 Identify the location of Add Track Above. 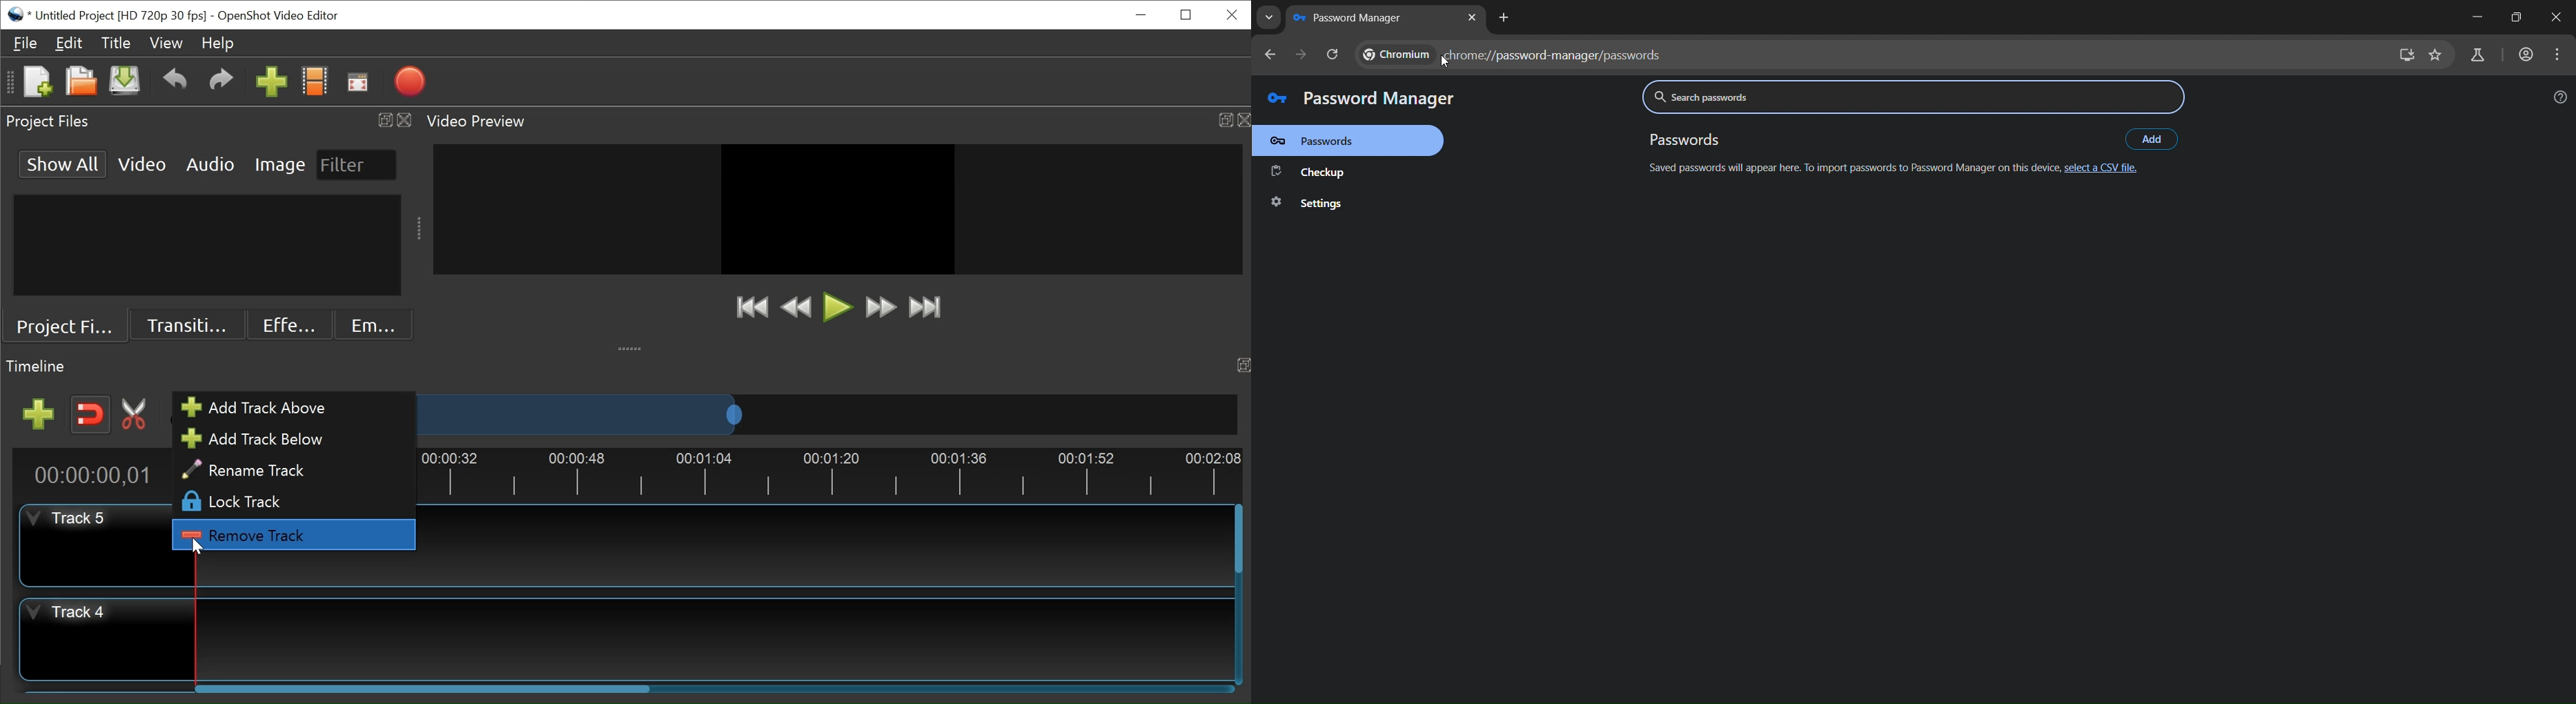
(288, 408).